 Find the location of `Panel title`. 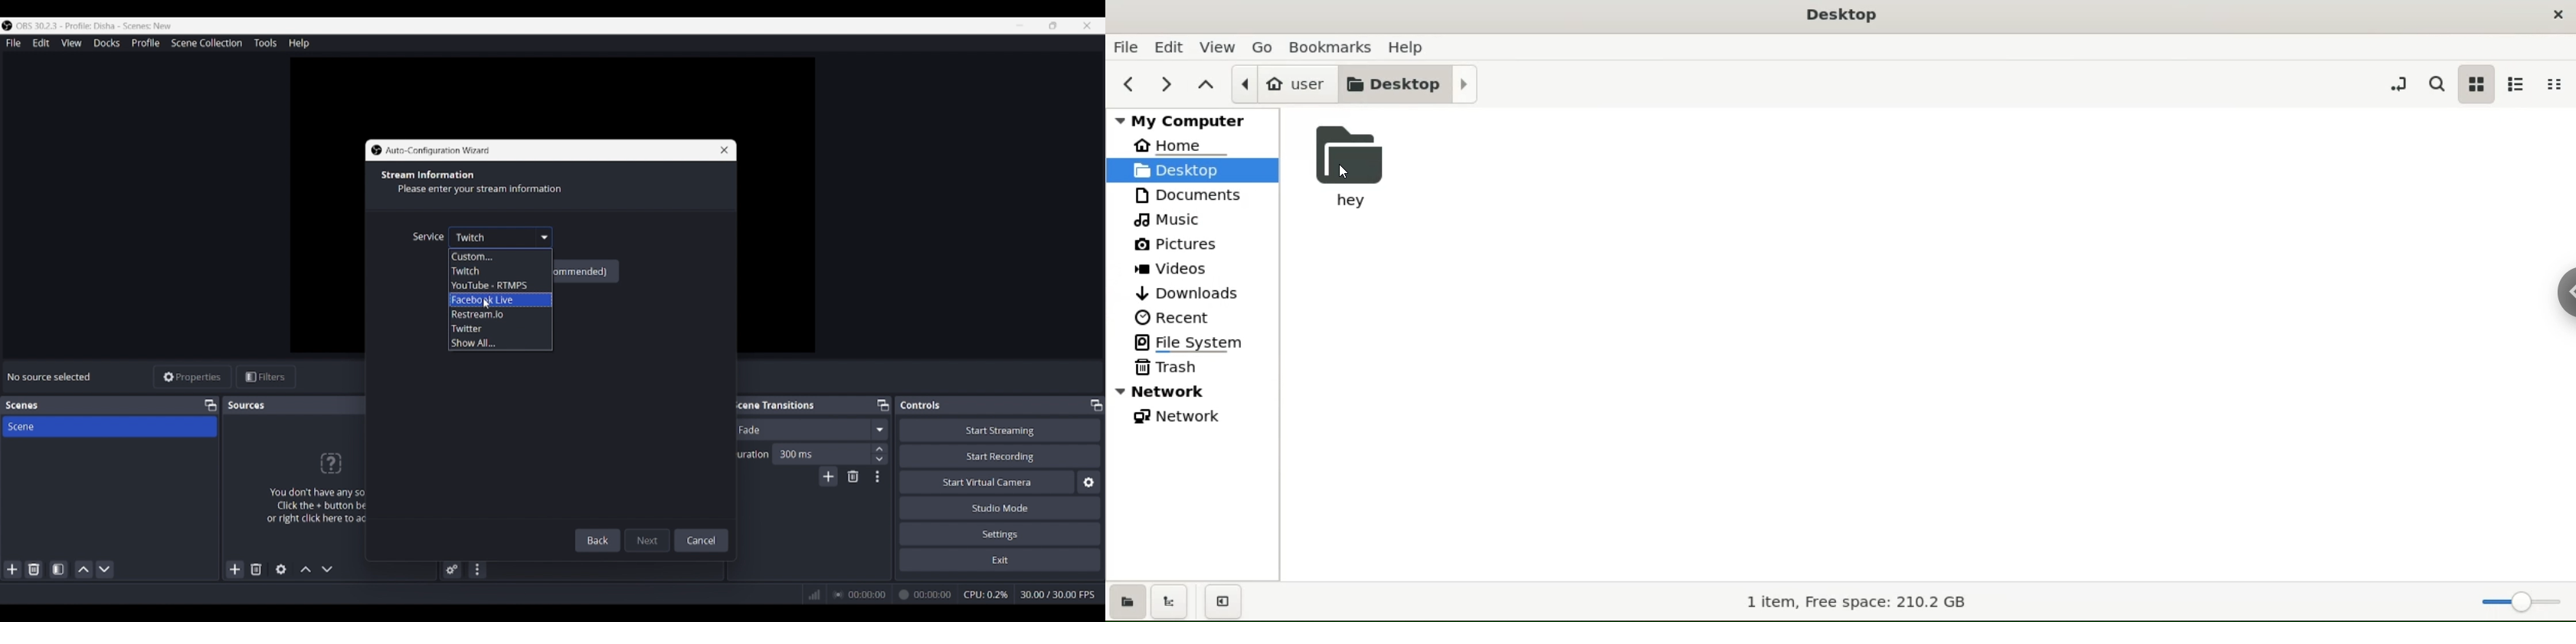

Panel title is located at coordinates (921, 405).